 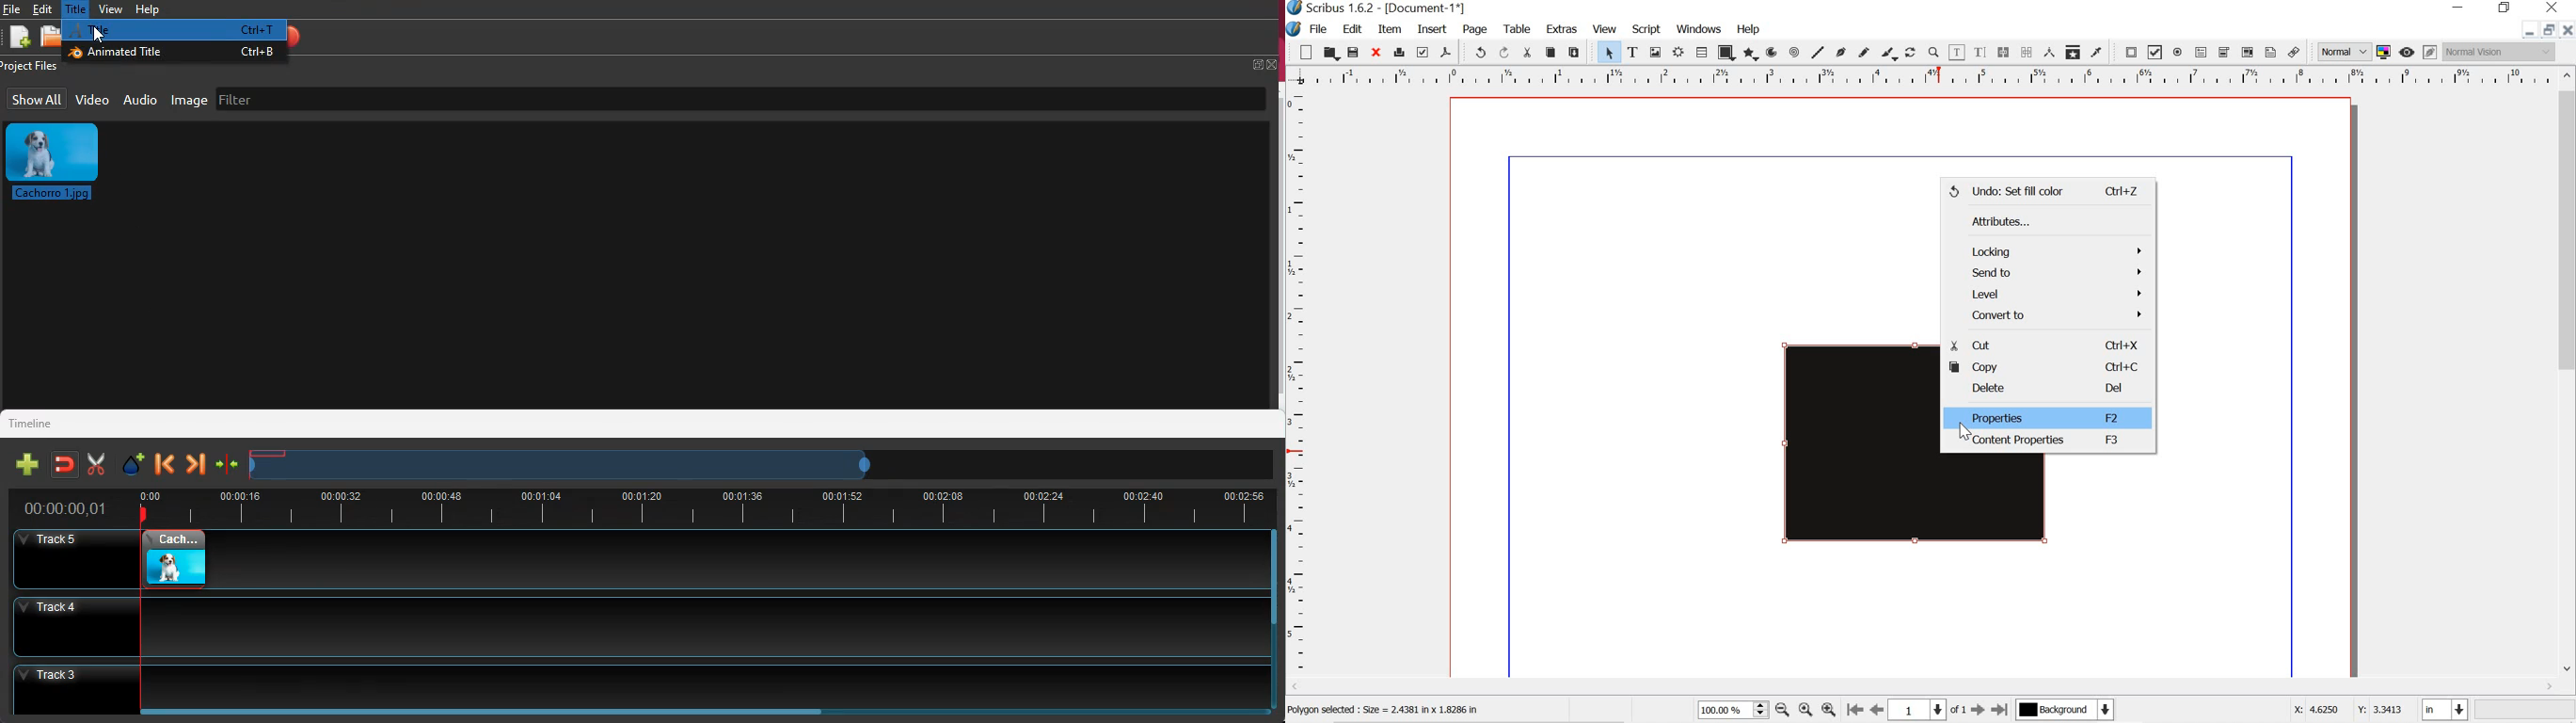 What do you see at coordinates (92, 99) in the screenshot?
I see `video` at bounding box center [92, 99].